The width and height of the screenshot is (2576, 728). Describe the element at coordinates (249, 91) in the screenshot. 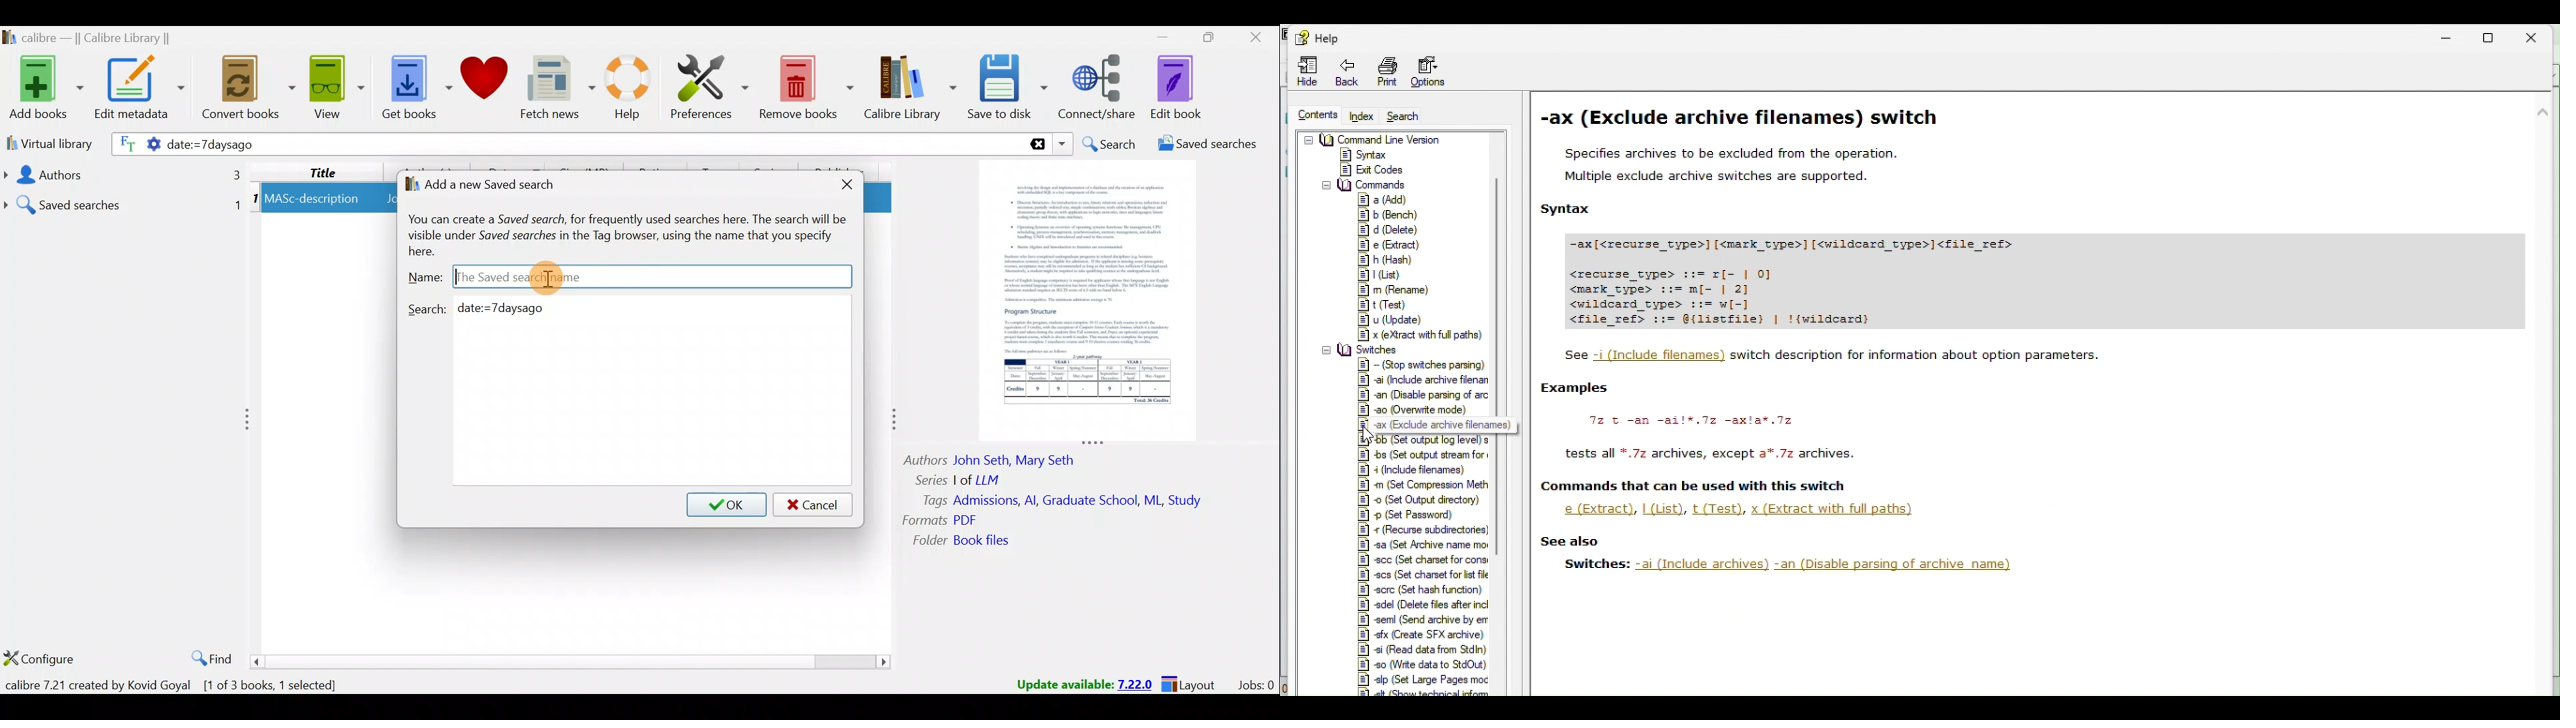

I see `Convert books` at that location.